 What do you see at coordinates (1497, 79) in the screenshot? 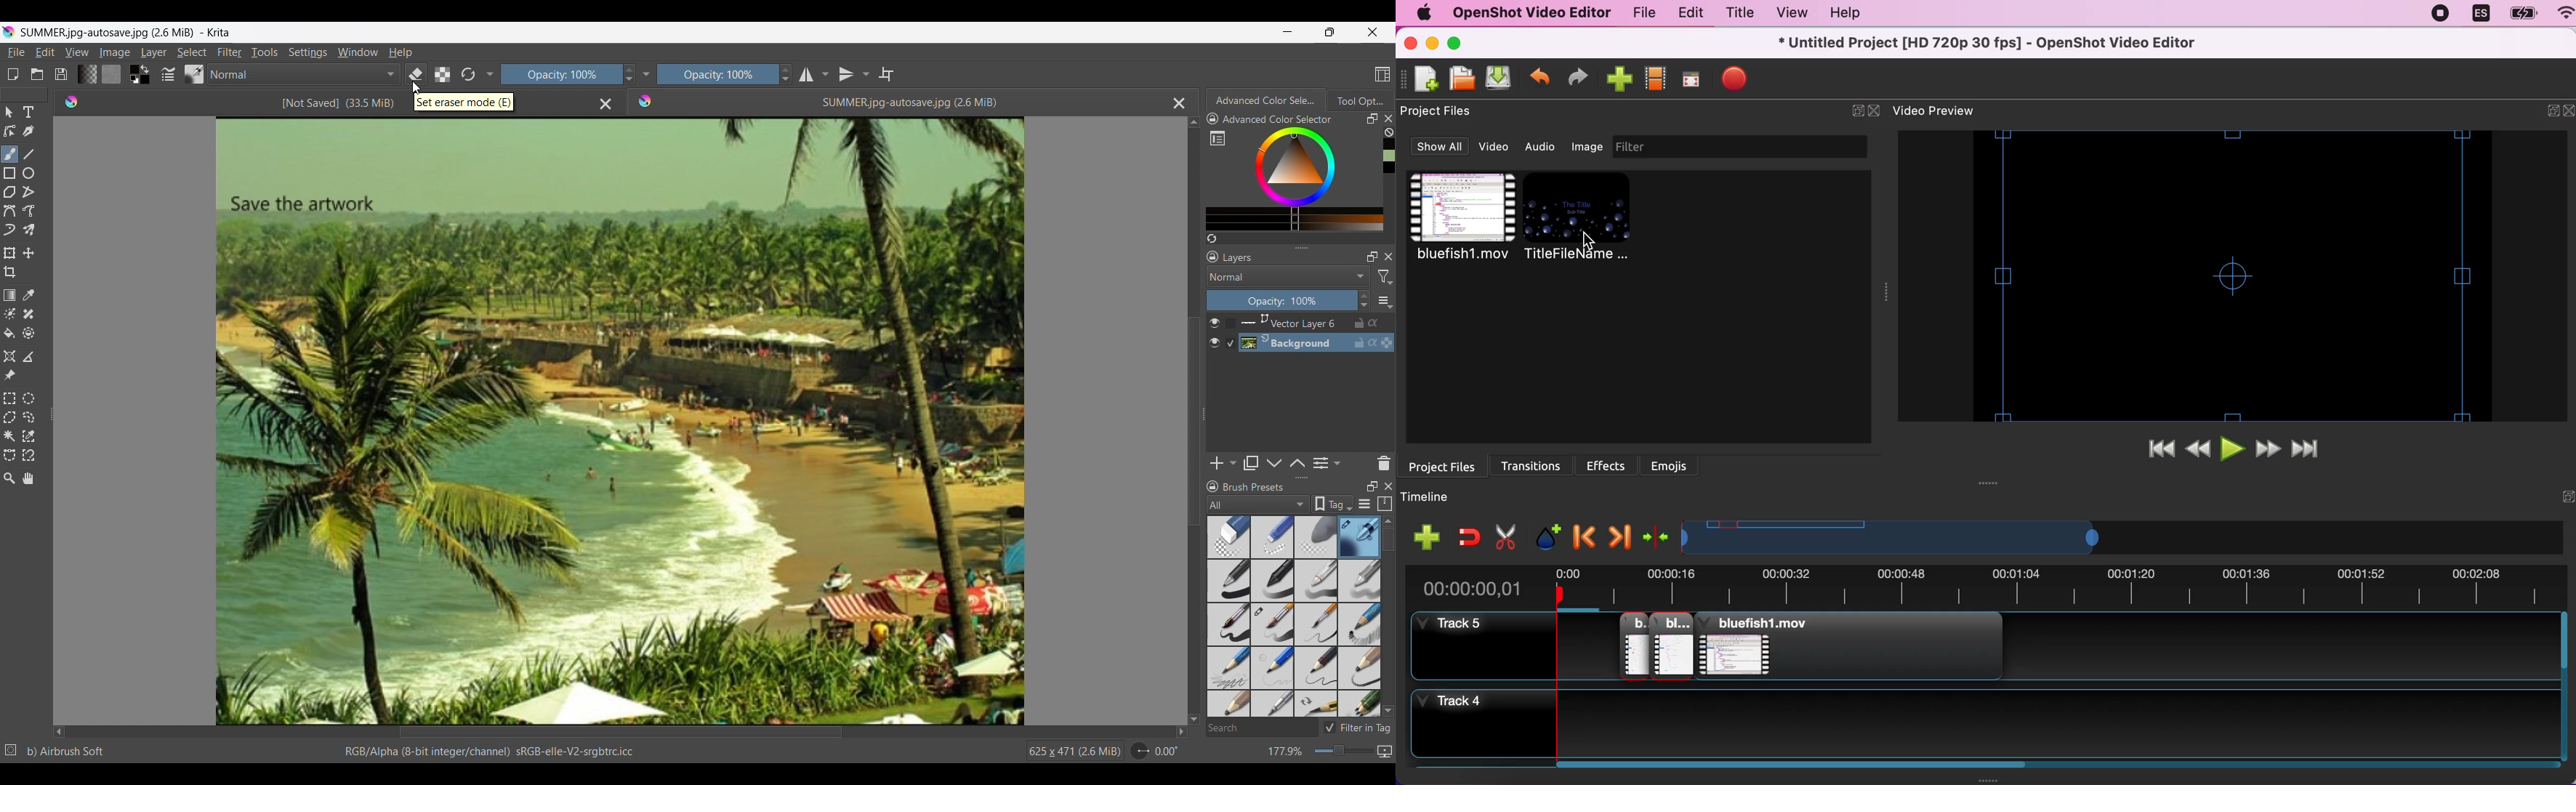
I see `save project` at bounding box center [1497, 79].